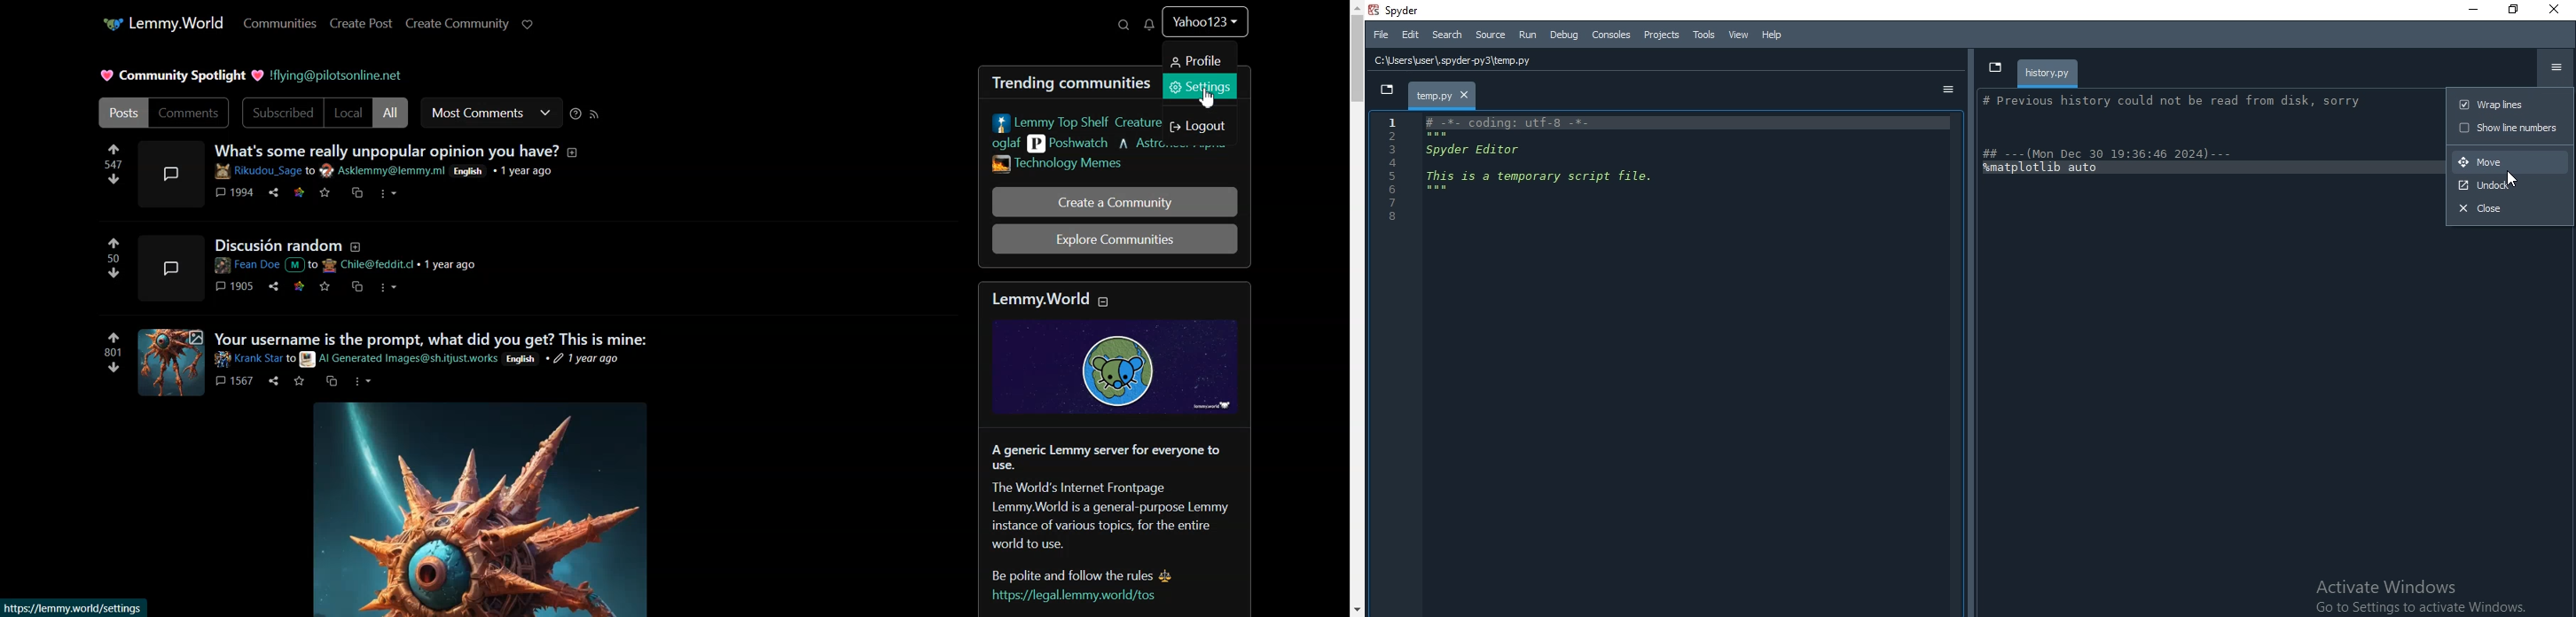 The image size is (2576, 644). What do you see at coordinates (1704, 34) in the screenshot?
I see `Tools` at bounding box center [1704, 34].